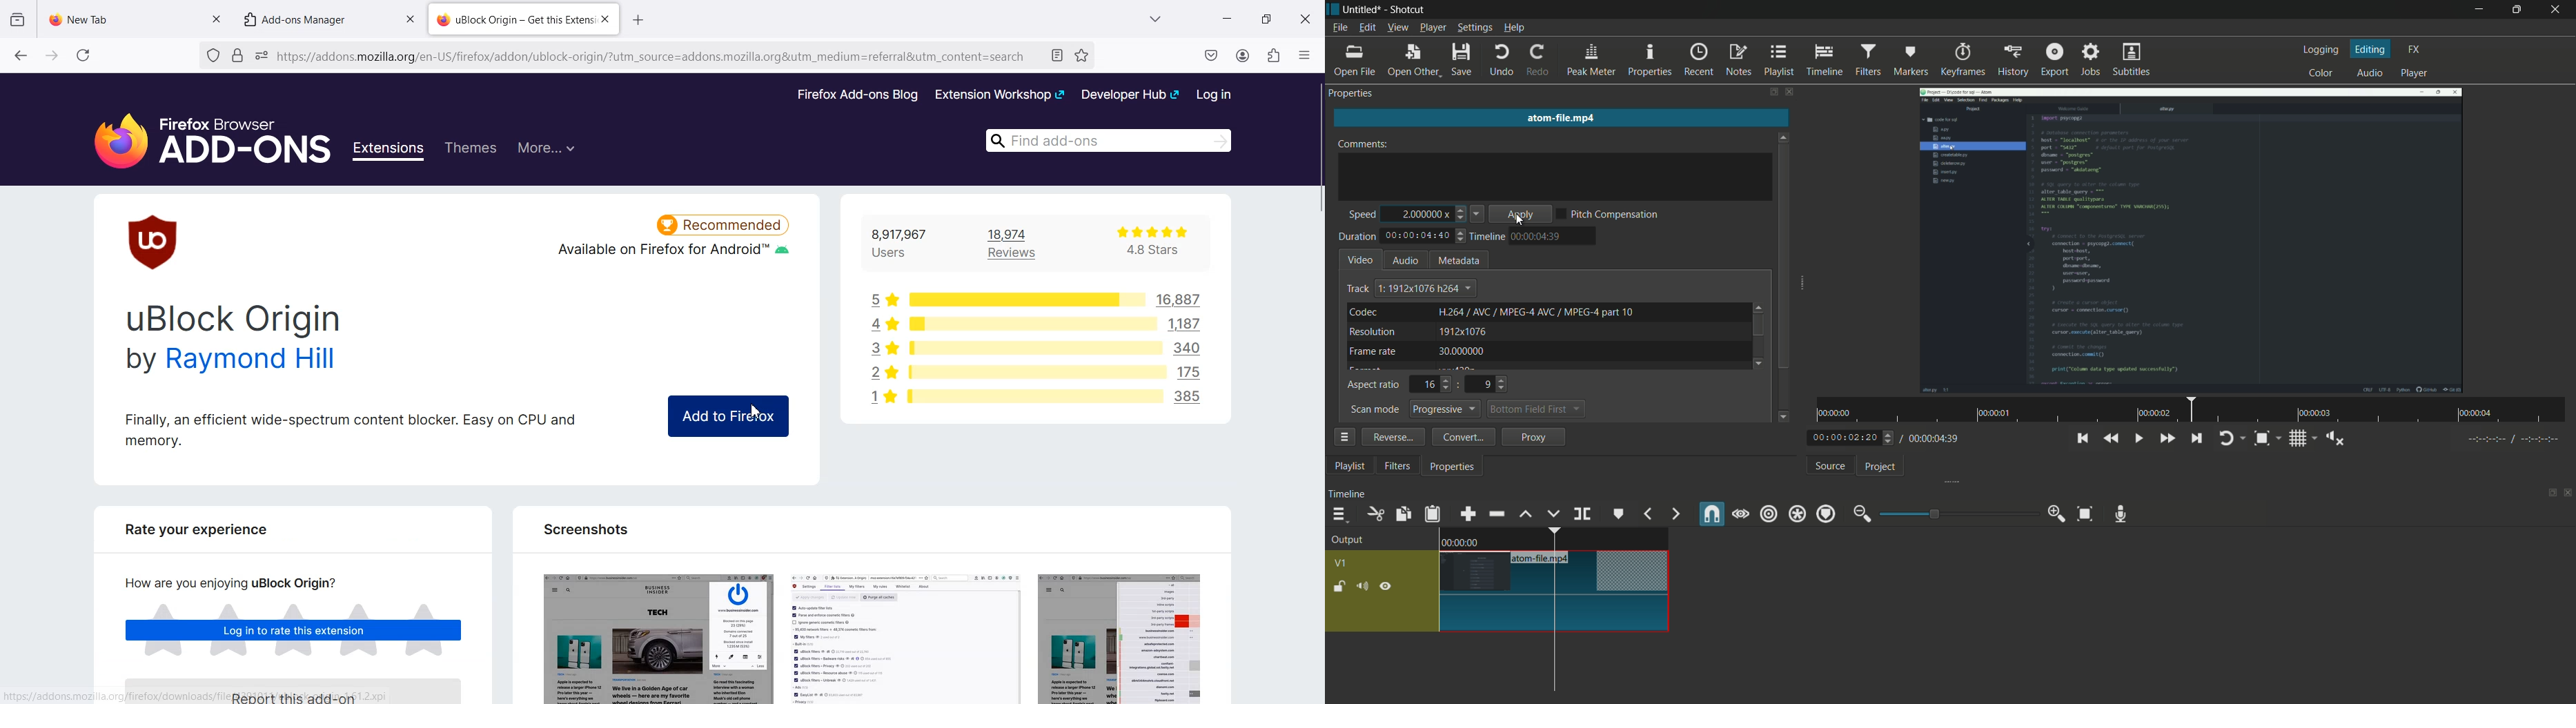  I want to click on Add-ons Manager, so click(302, 19).